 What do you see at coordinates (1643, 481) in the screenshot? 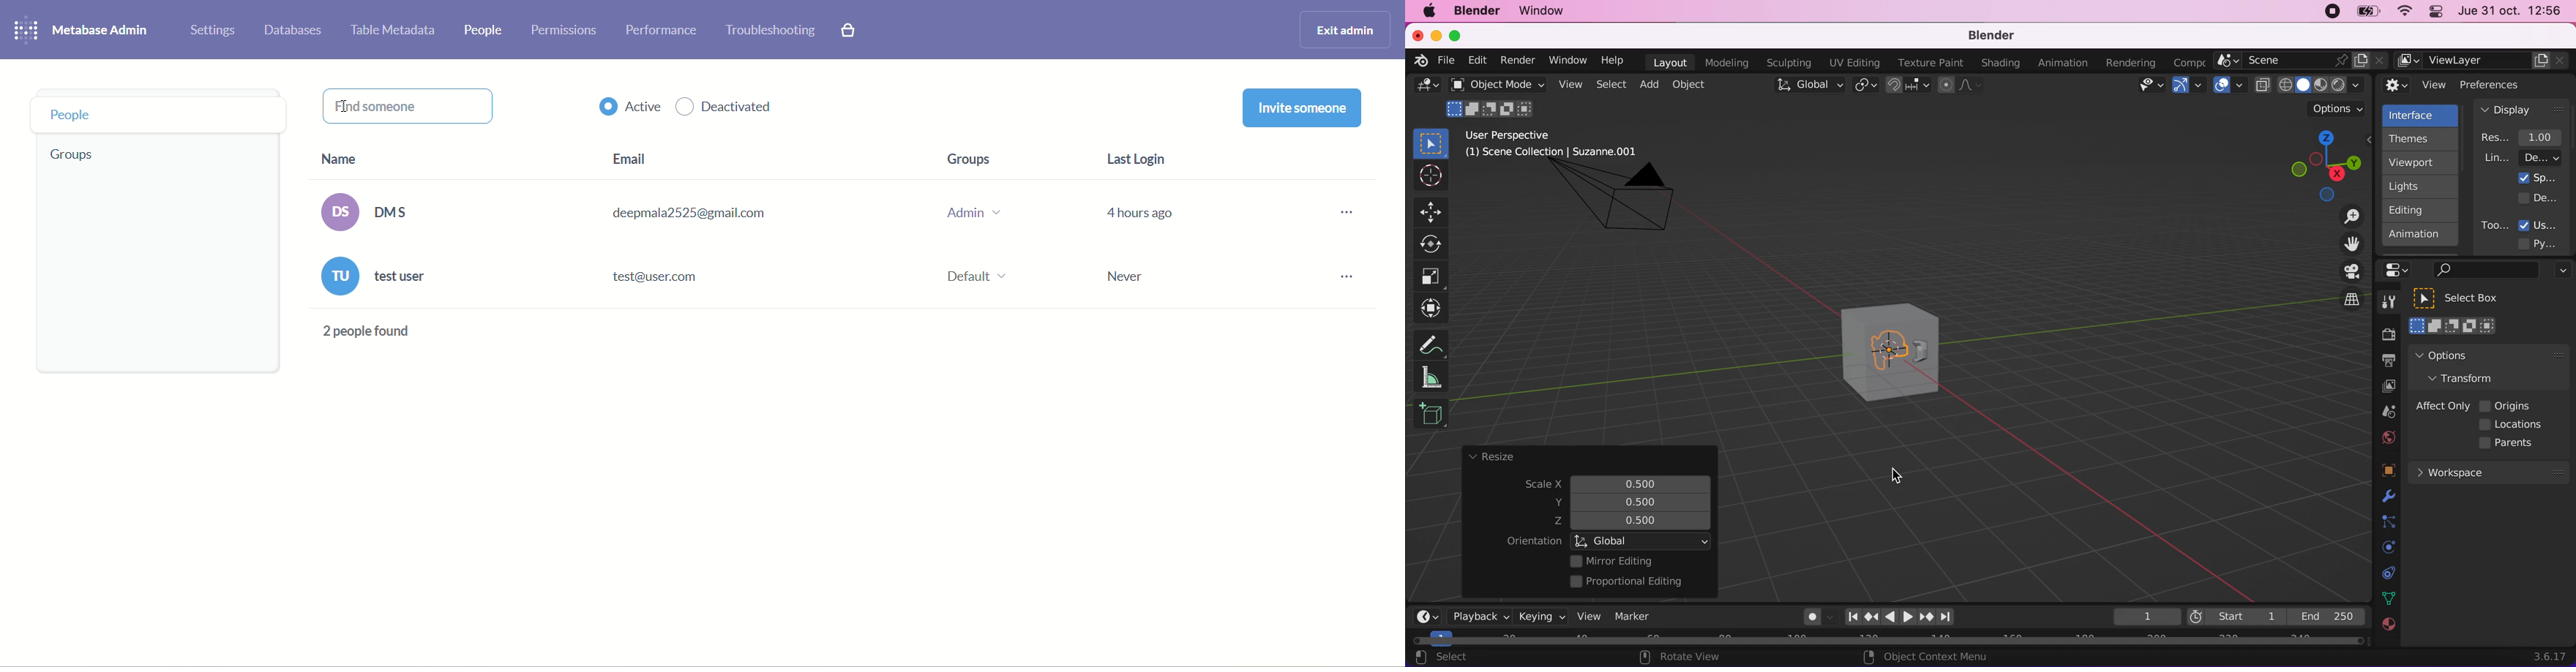
I see `scale x` at bounding box center [1643, 481].